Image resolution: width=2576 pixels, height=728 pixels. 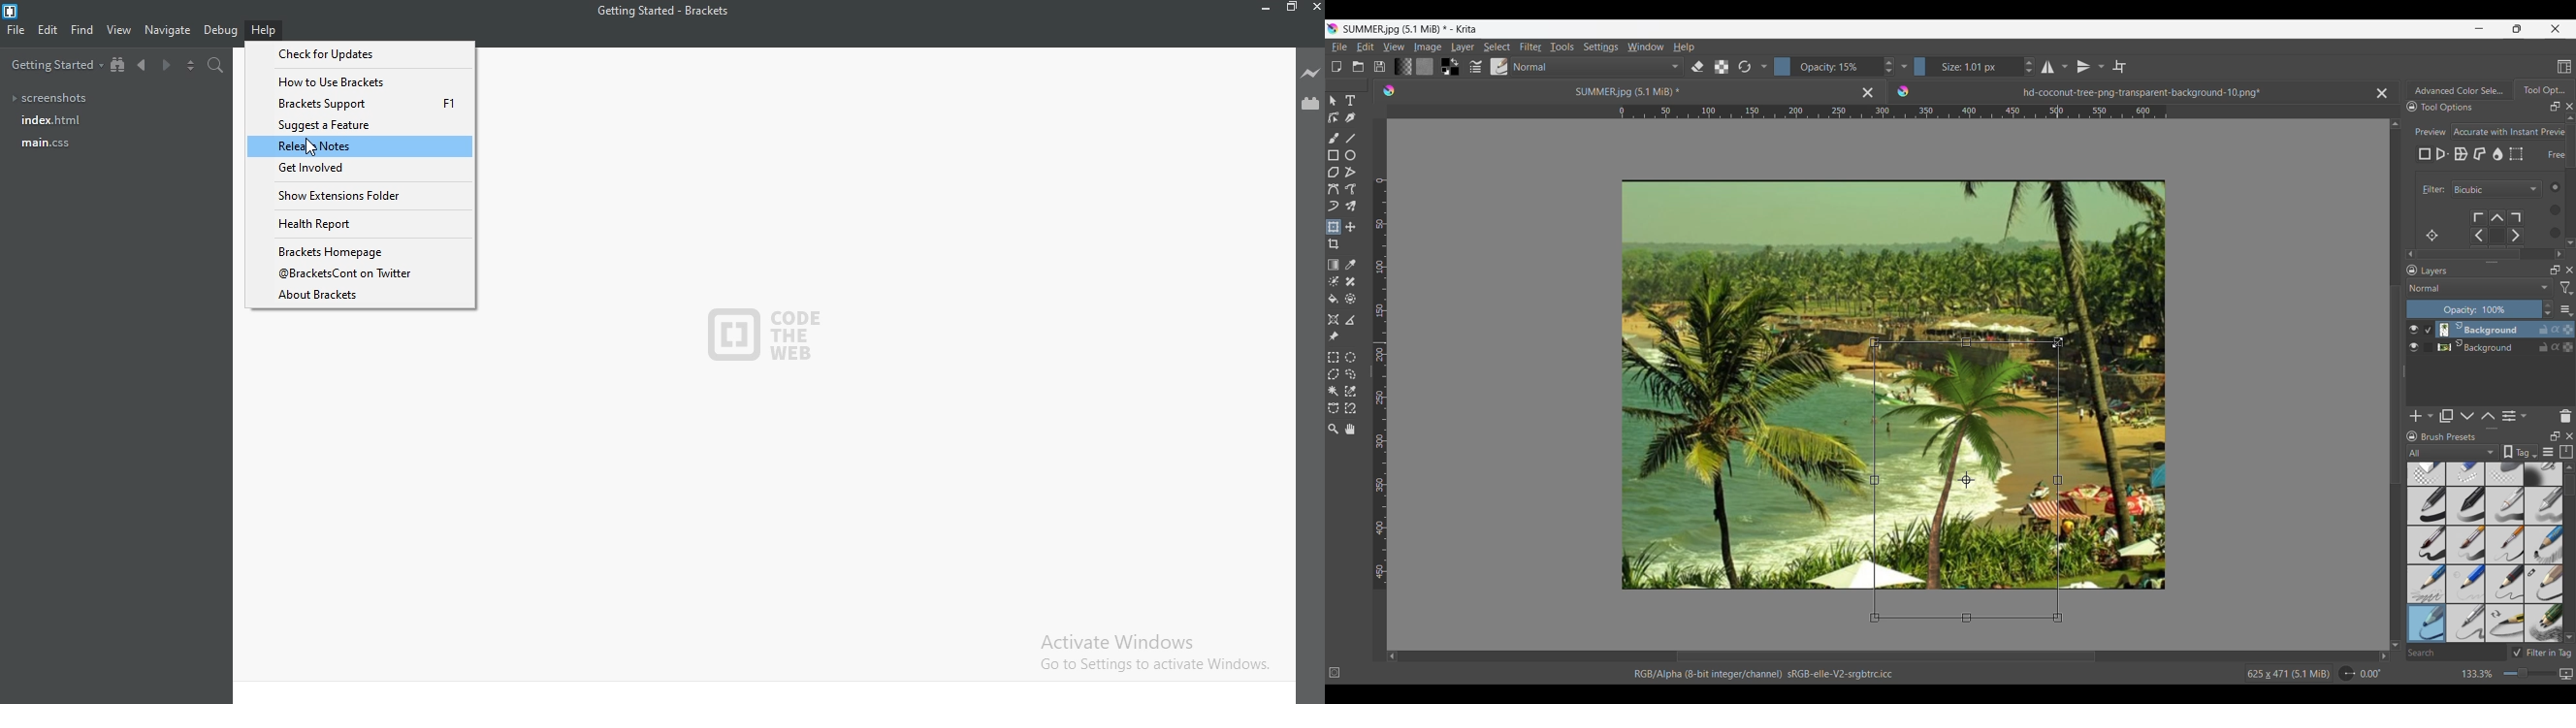 What do you see at coordinates (1351, 429) in the screenshot?
I see `Pan tool` at bounding box center [1351, 429].